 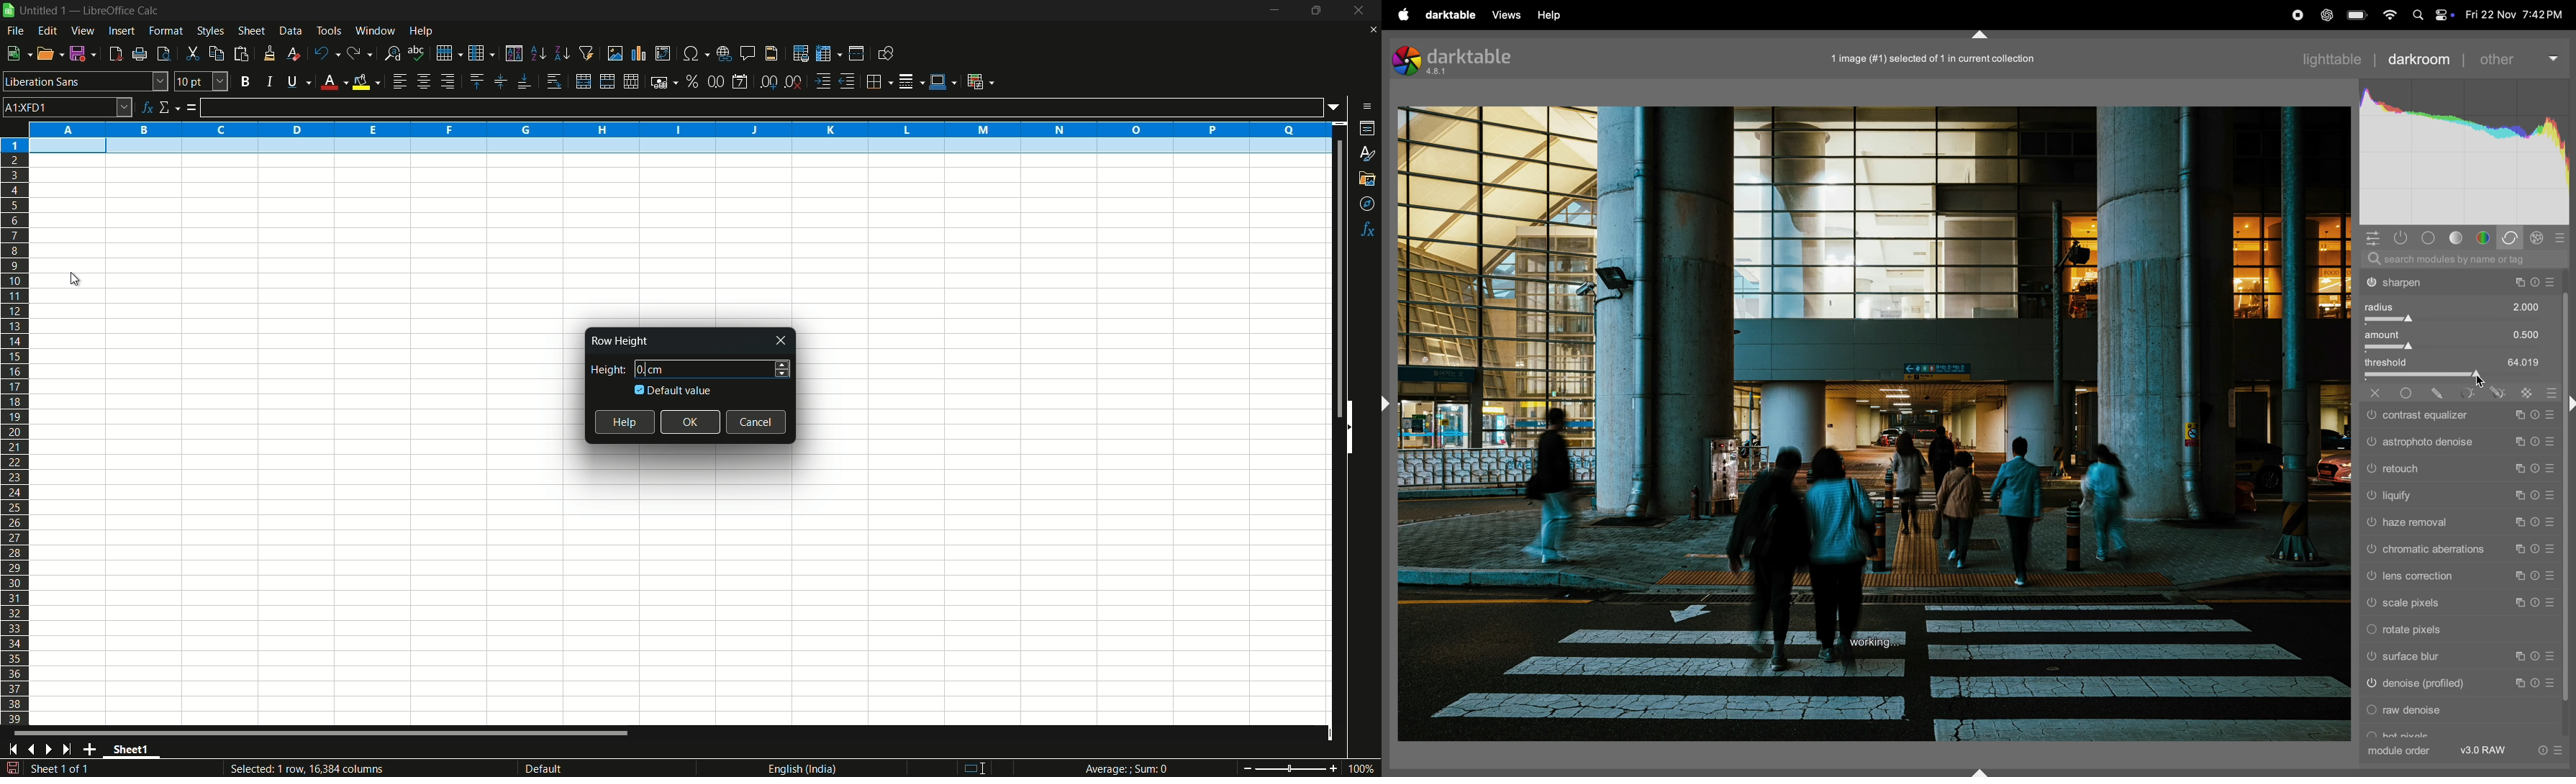 I want to click on Row Height, so click(x=618, y=341).